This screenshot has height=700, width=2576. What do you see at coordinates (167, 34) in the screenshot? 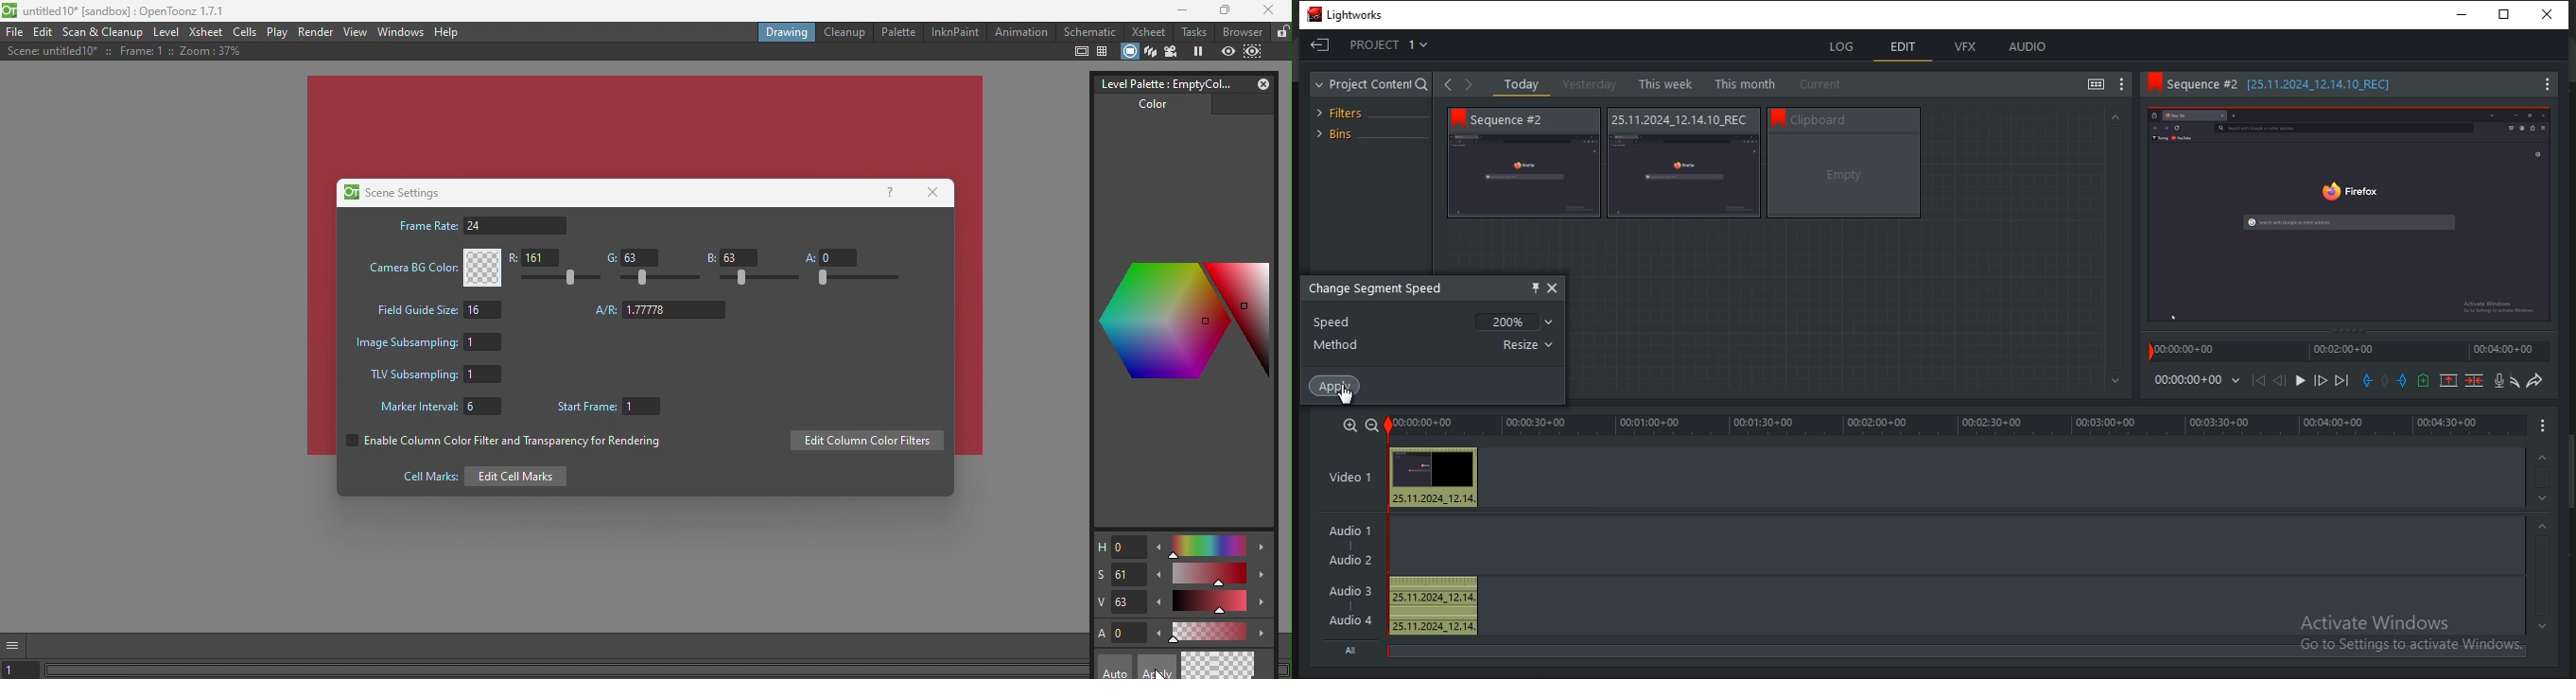
I see `Level` at bounding box center [167, 34].